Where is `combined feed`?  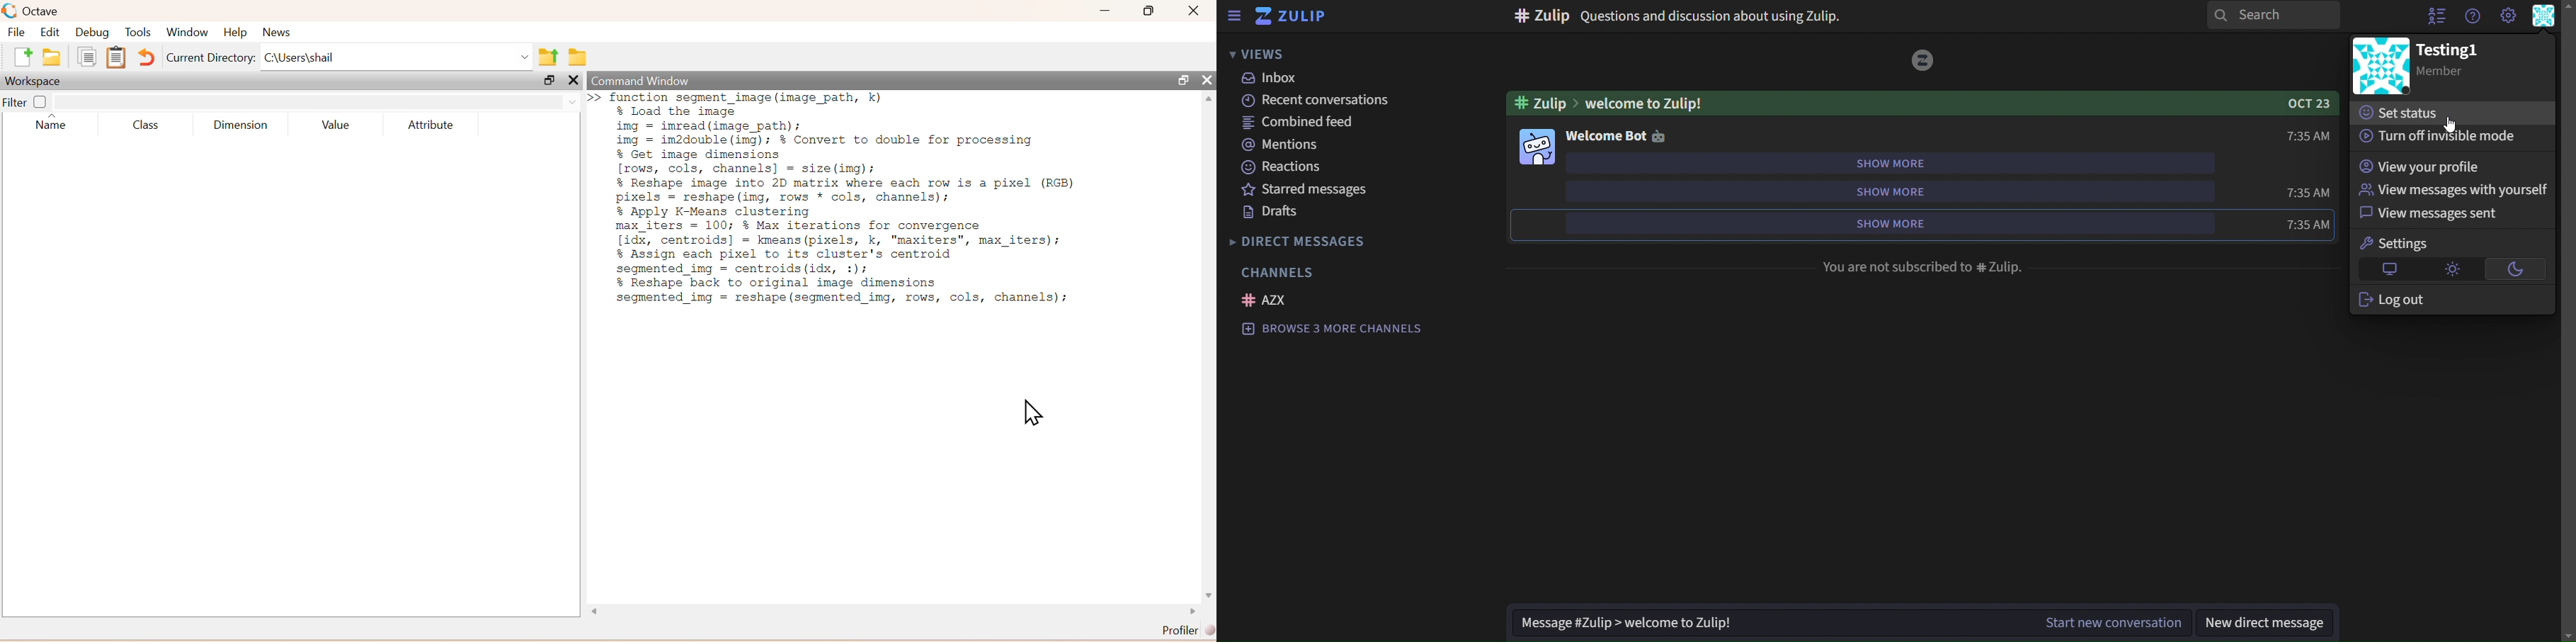
combined feed is located at coordinates (1301, 124).